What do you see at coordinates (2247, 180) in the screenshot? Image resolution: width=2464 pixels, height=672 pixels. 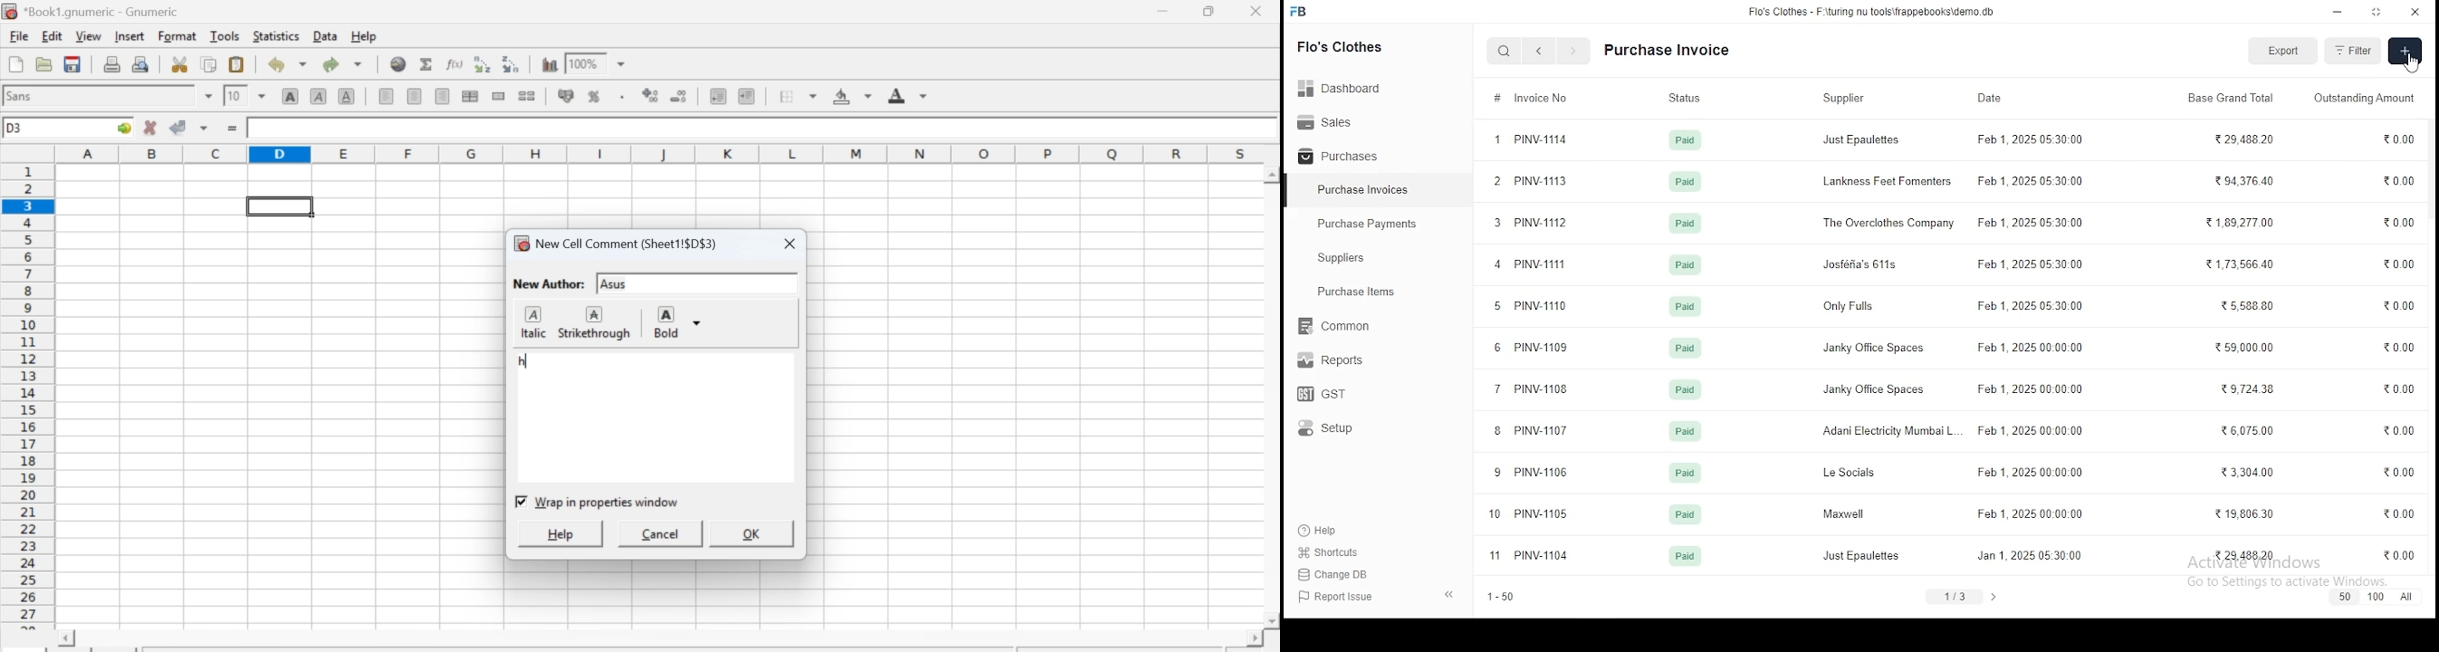 I see `94,376.40` at bounding box center [2247, 180].